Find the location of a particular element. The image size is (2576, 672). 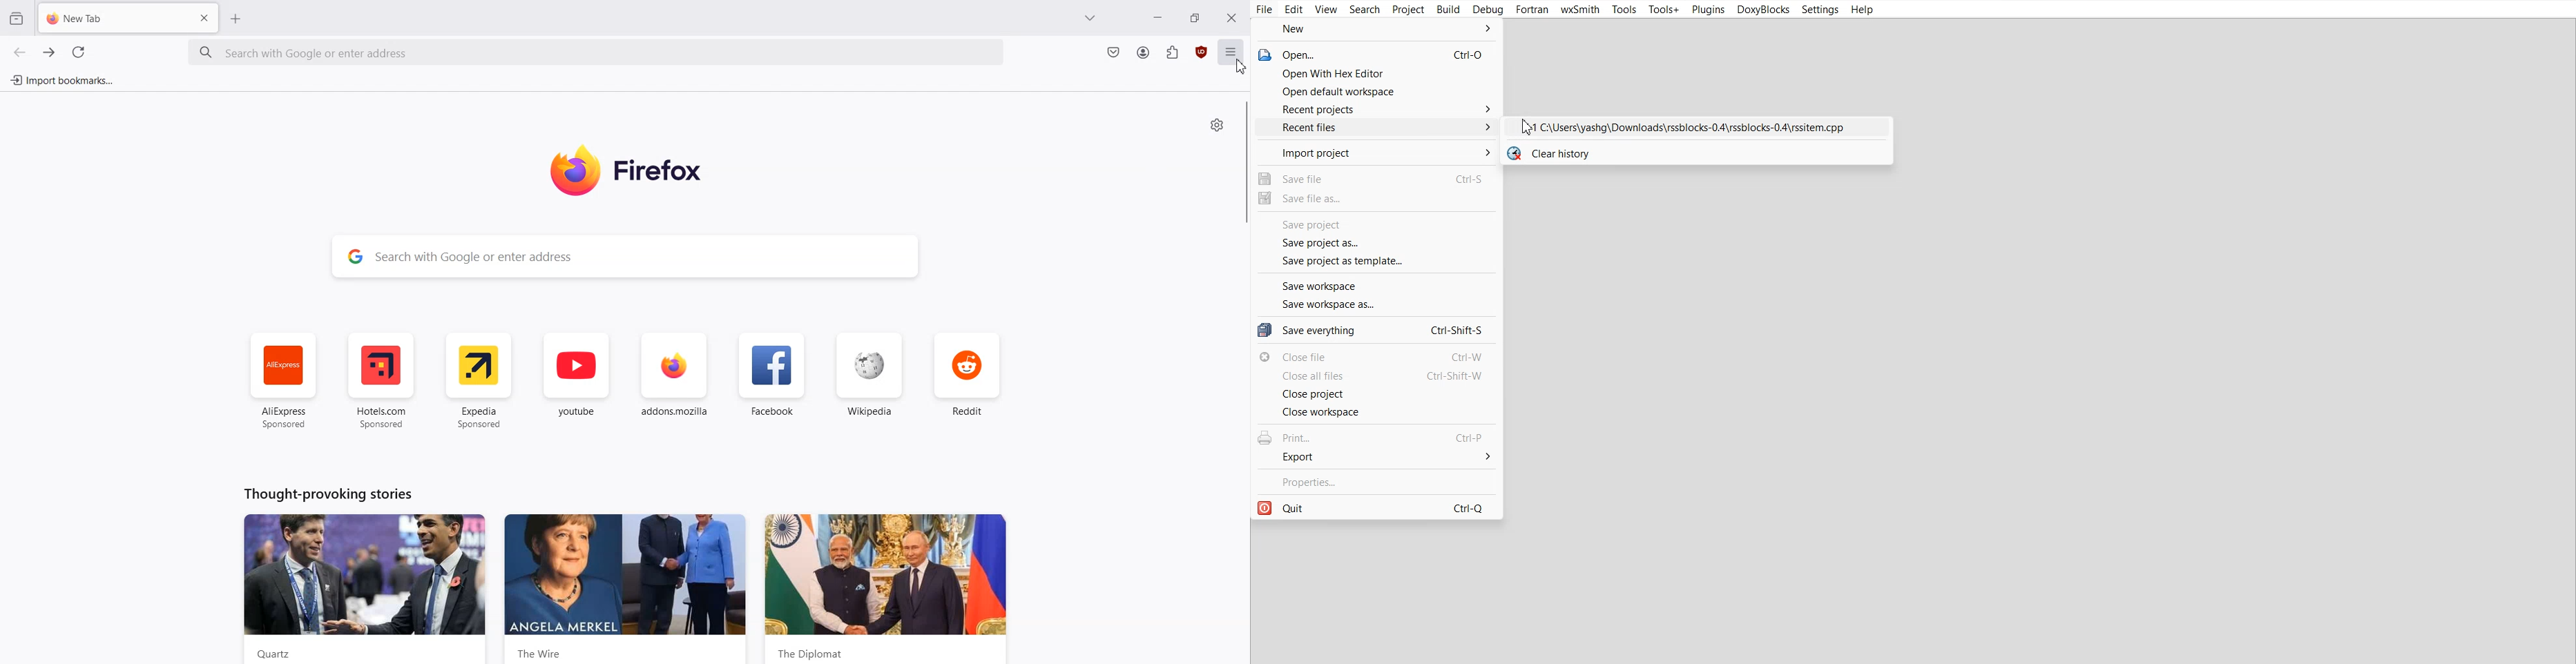

File is located at coordinates (1265, 10).